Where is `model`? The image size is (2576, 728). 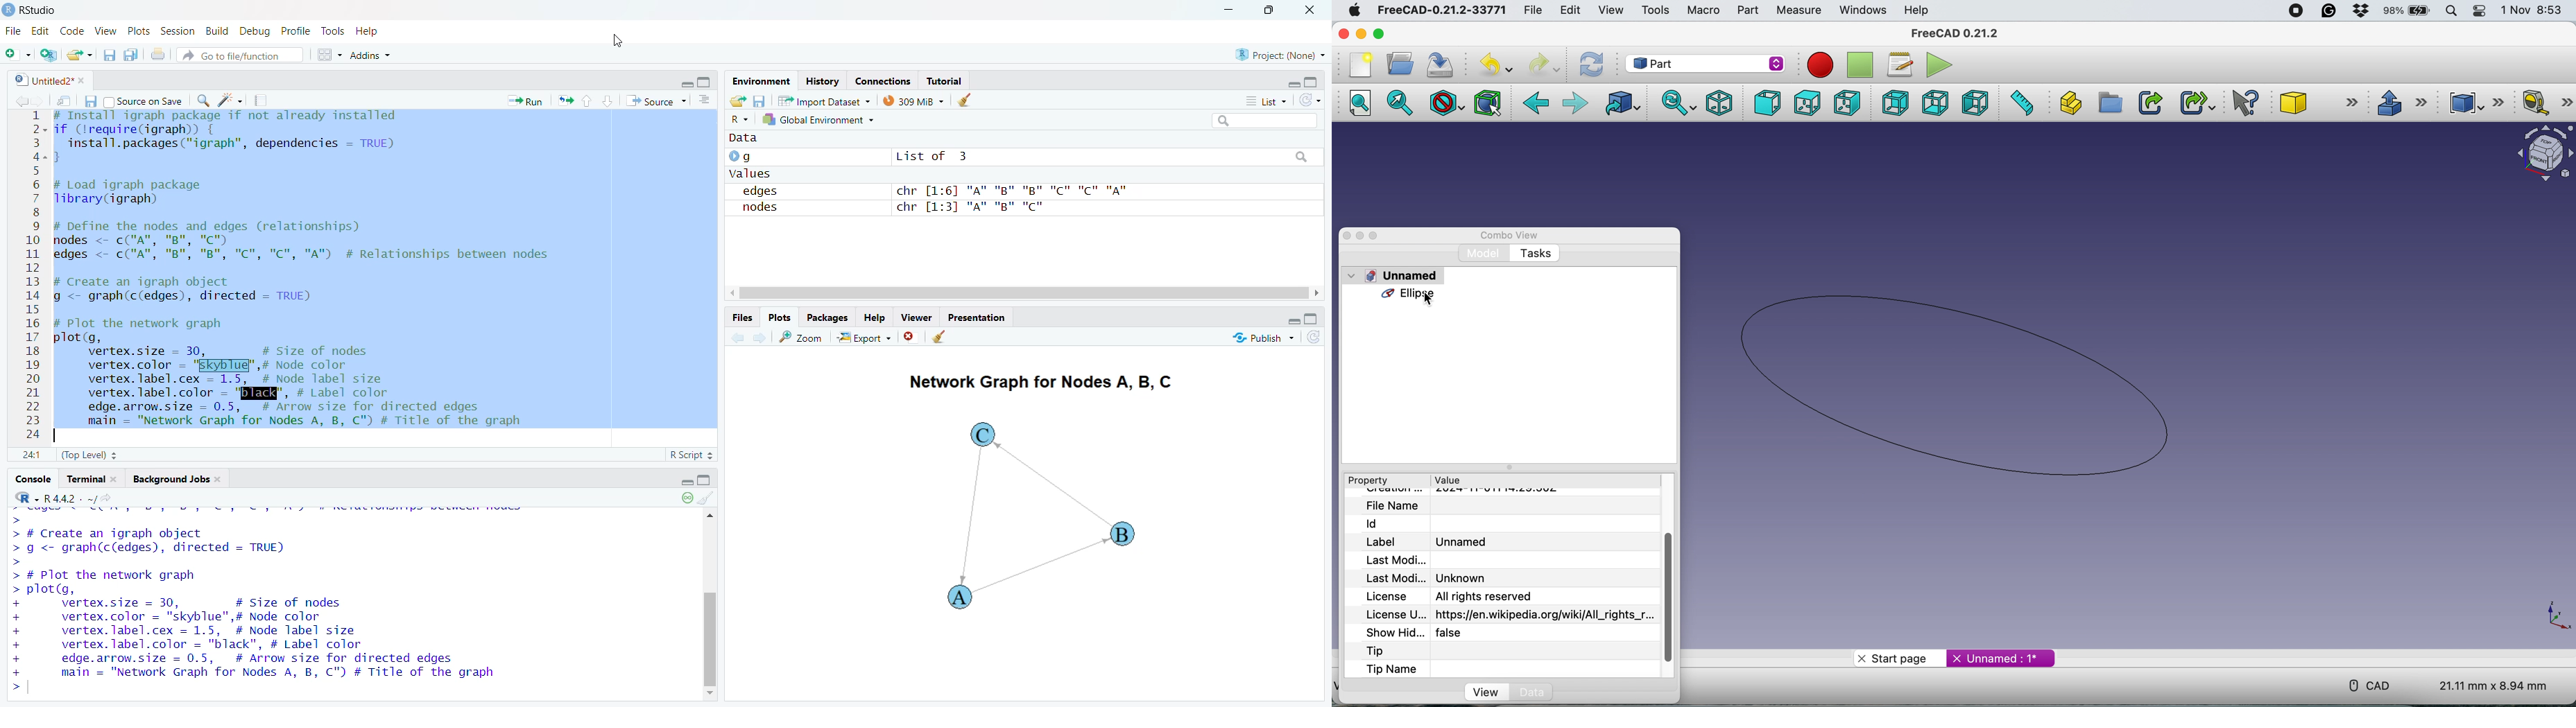 model is located at coordinates (1486, 252).